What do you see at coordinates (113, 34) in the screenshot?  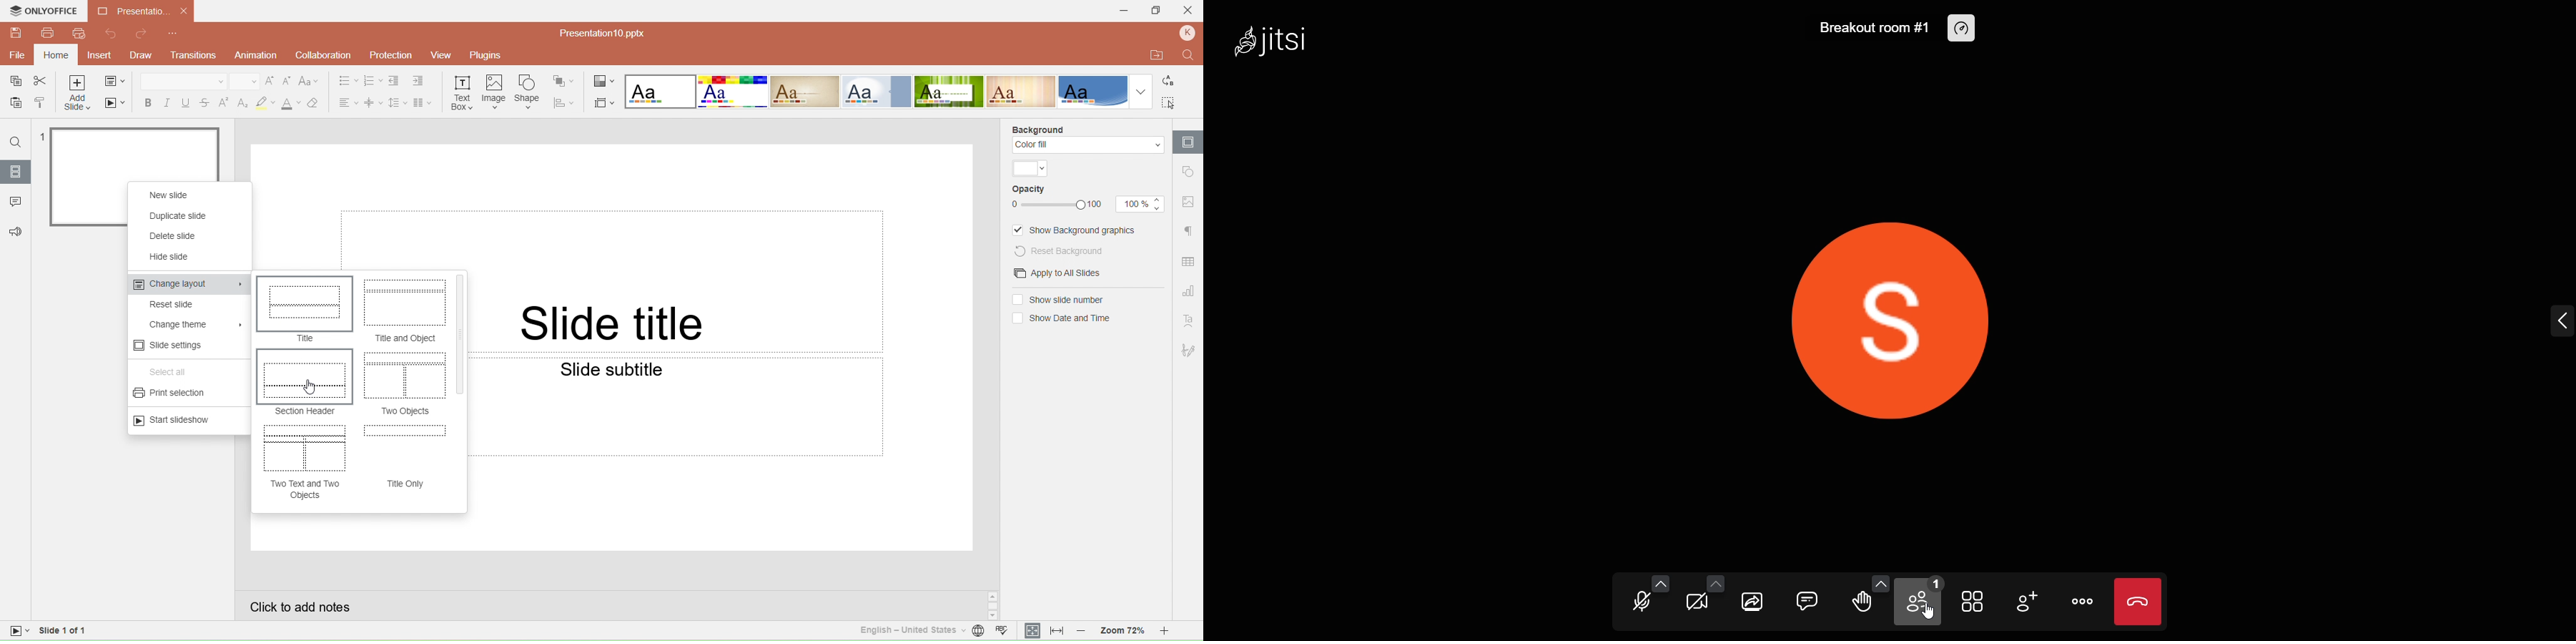 I see `Undo` at bounding box center [113, 34].